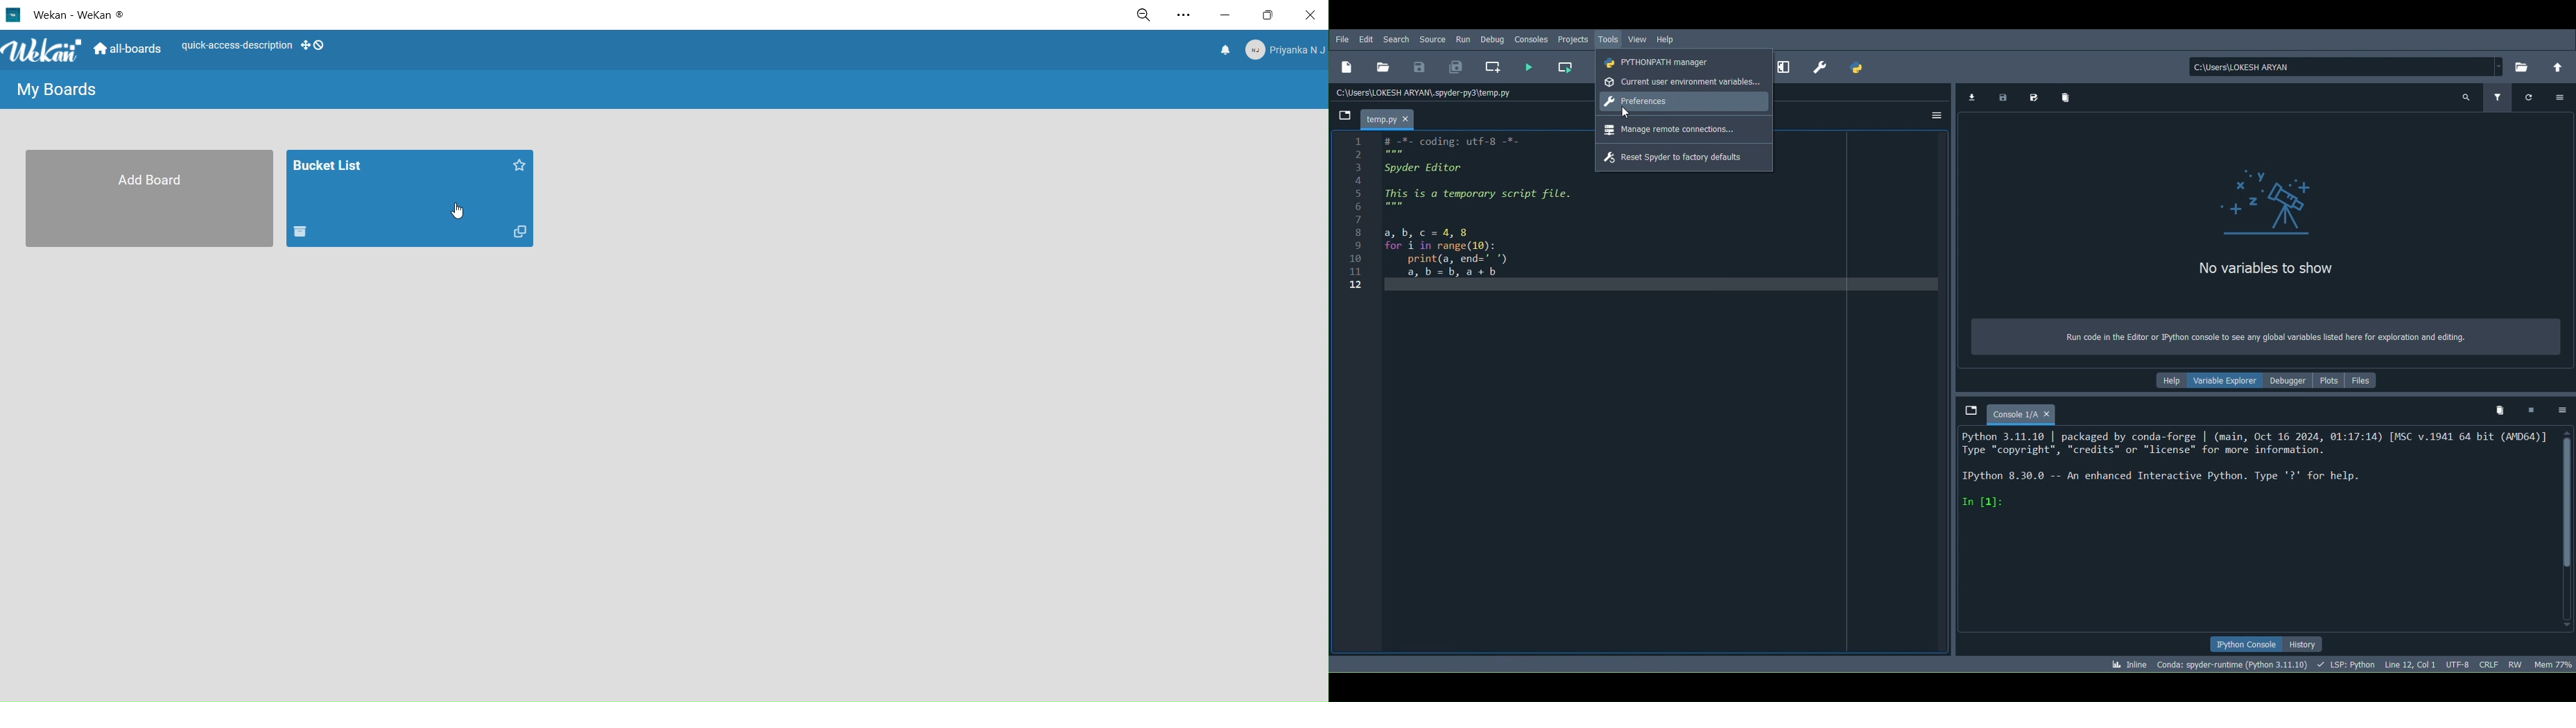 This screenshot has height=728, width=2576. What do you see at coordinates (1384, 65) in the screenshot?
I see `Open file (Ctrl + O)` at bounding box center [1384, 65].